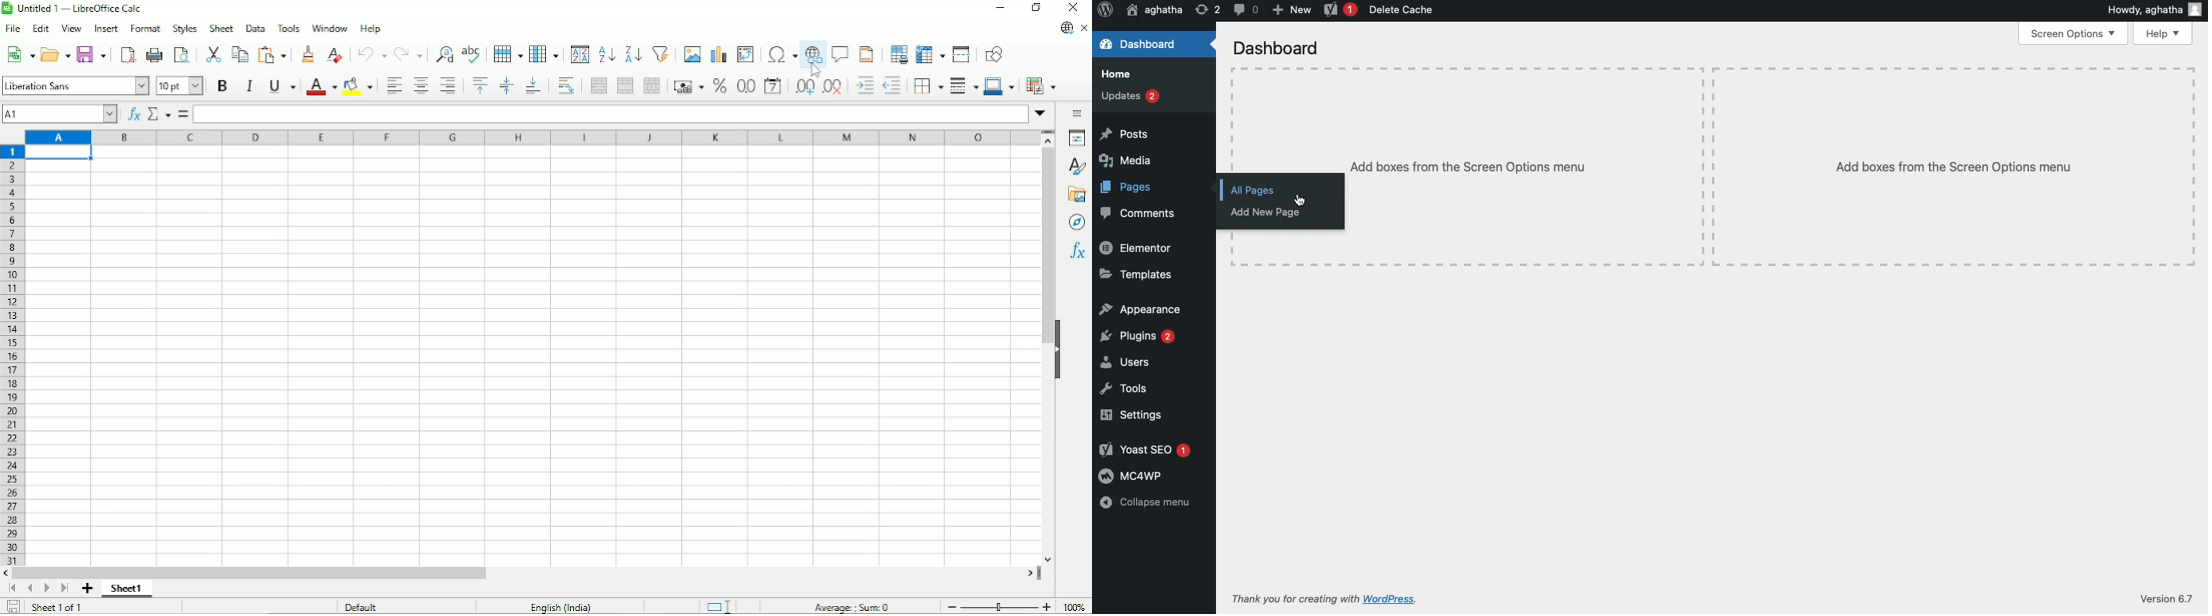 This screenshot has width=2212, height=616. I want to click on Headers and footers, so click(866, 53).